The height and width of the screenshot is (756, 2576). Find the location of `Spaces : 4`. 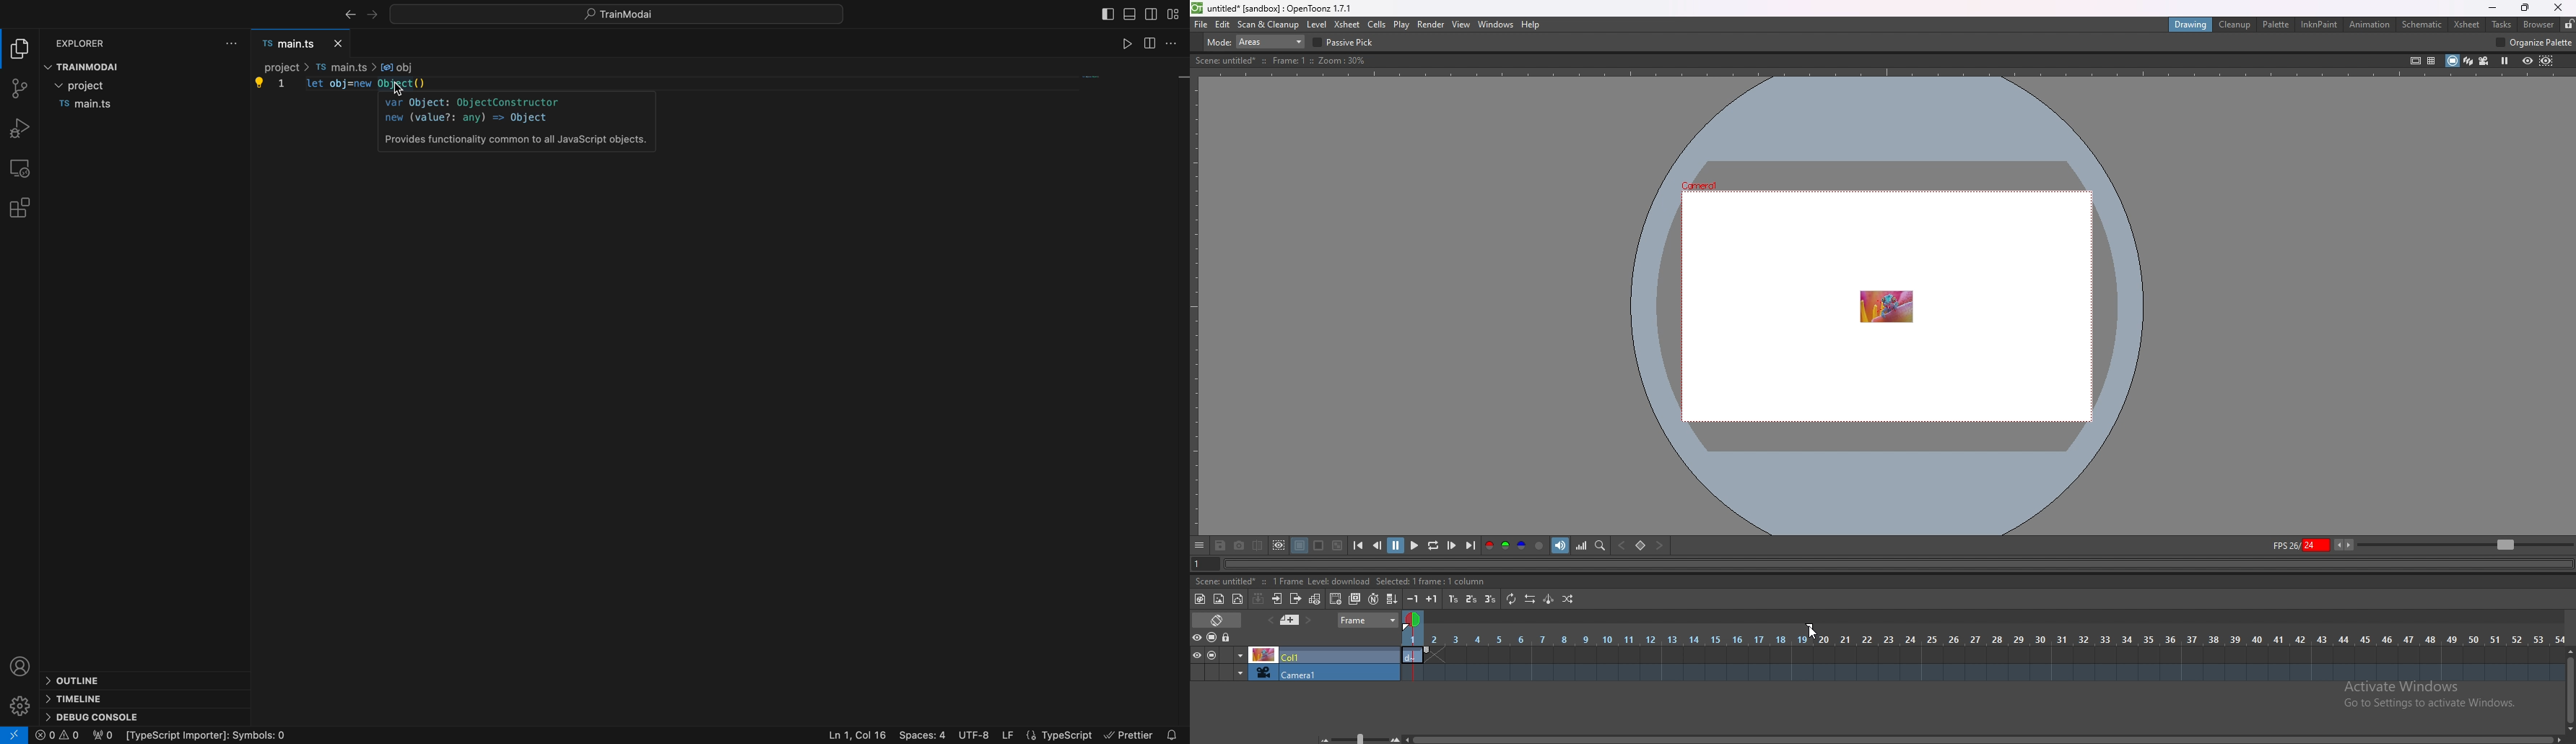

Spaces : 4 is located at coordinates (923, 732).